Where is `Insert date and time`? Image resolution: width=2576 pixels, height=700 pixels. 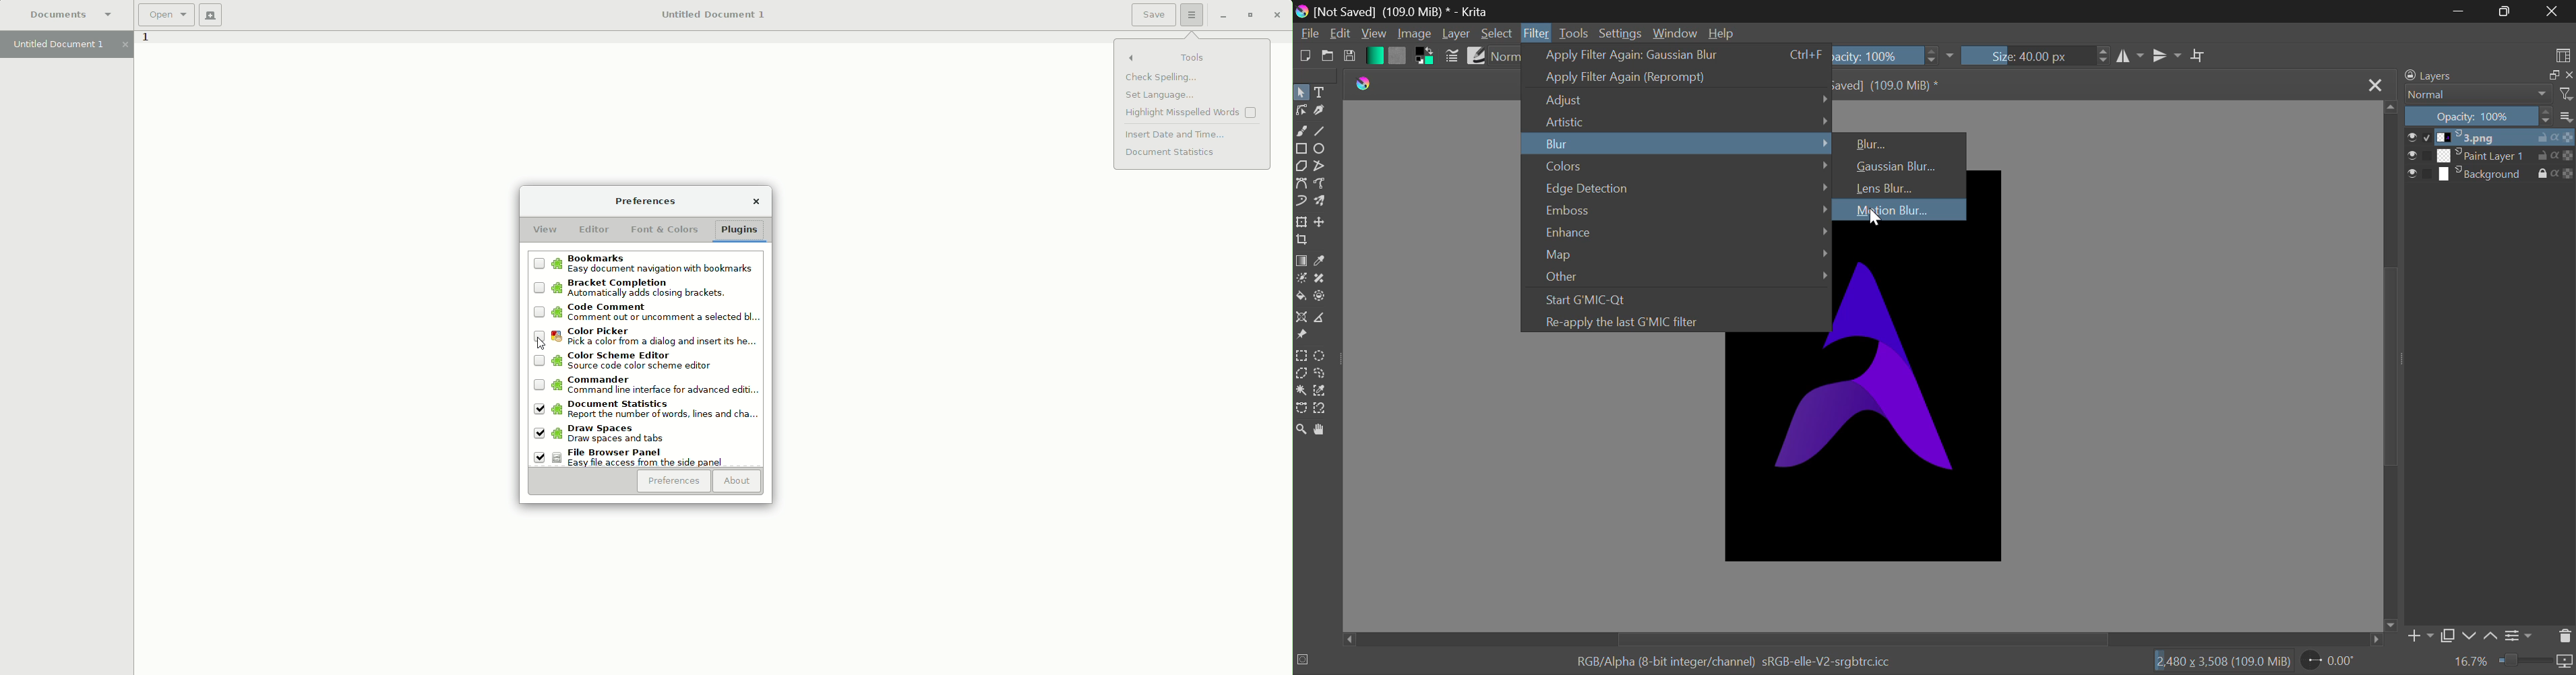
Insert date and time is located at coordinates (1177, 134).